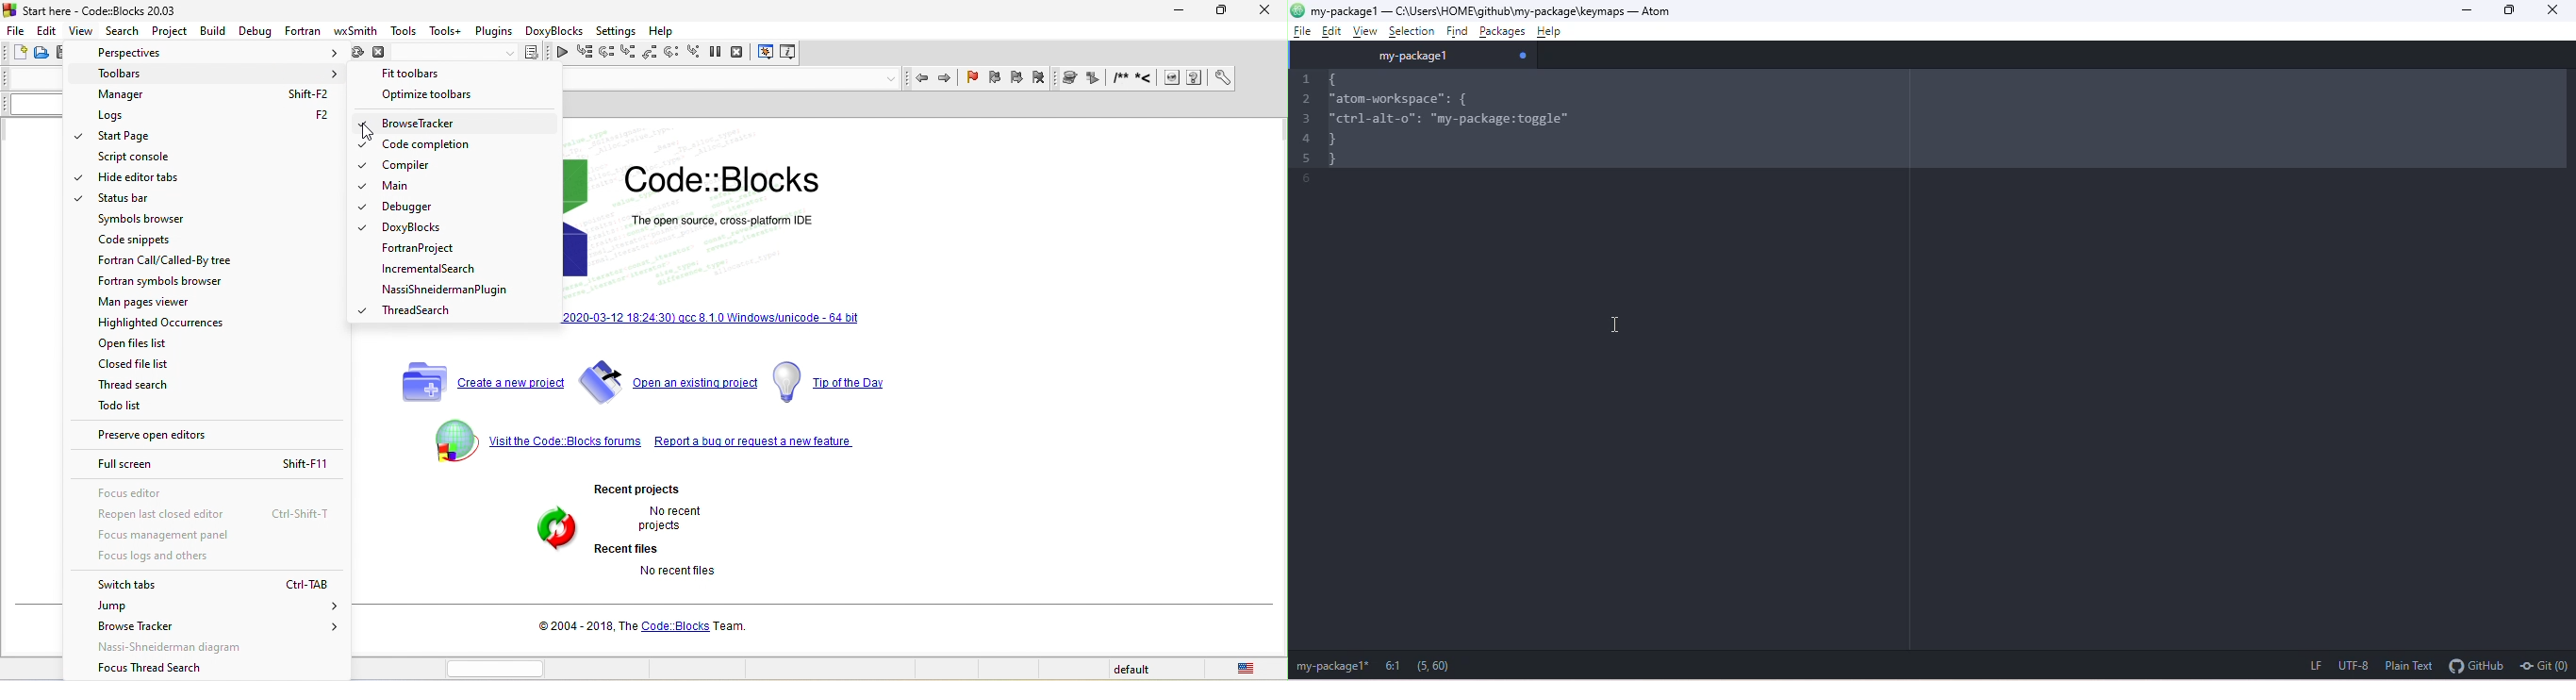 Image resolution: width=2576 pixels, height=700 pixels. What do you see at coordinates (210, 438) in the screenshot?
I see `preserve open editors` at bounding box center [210, 438].